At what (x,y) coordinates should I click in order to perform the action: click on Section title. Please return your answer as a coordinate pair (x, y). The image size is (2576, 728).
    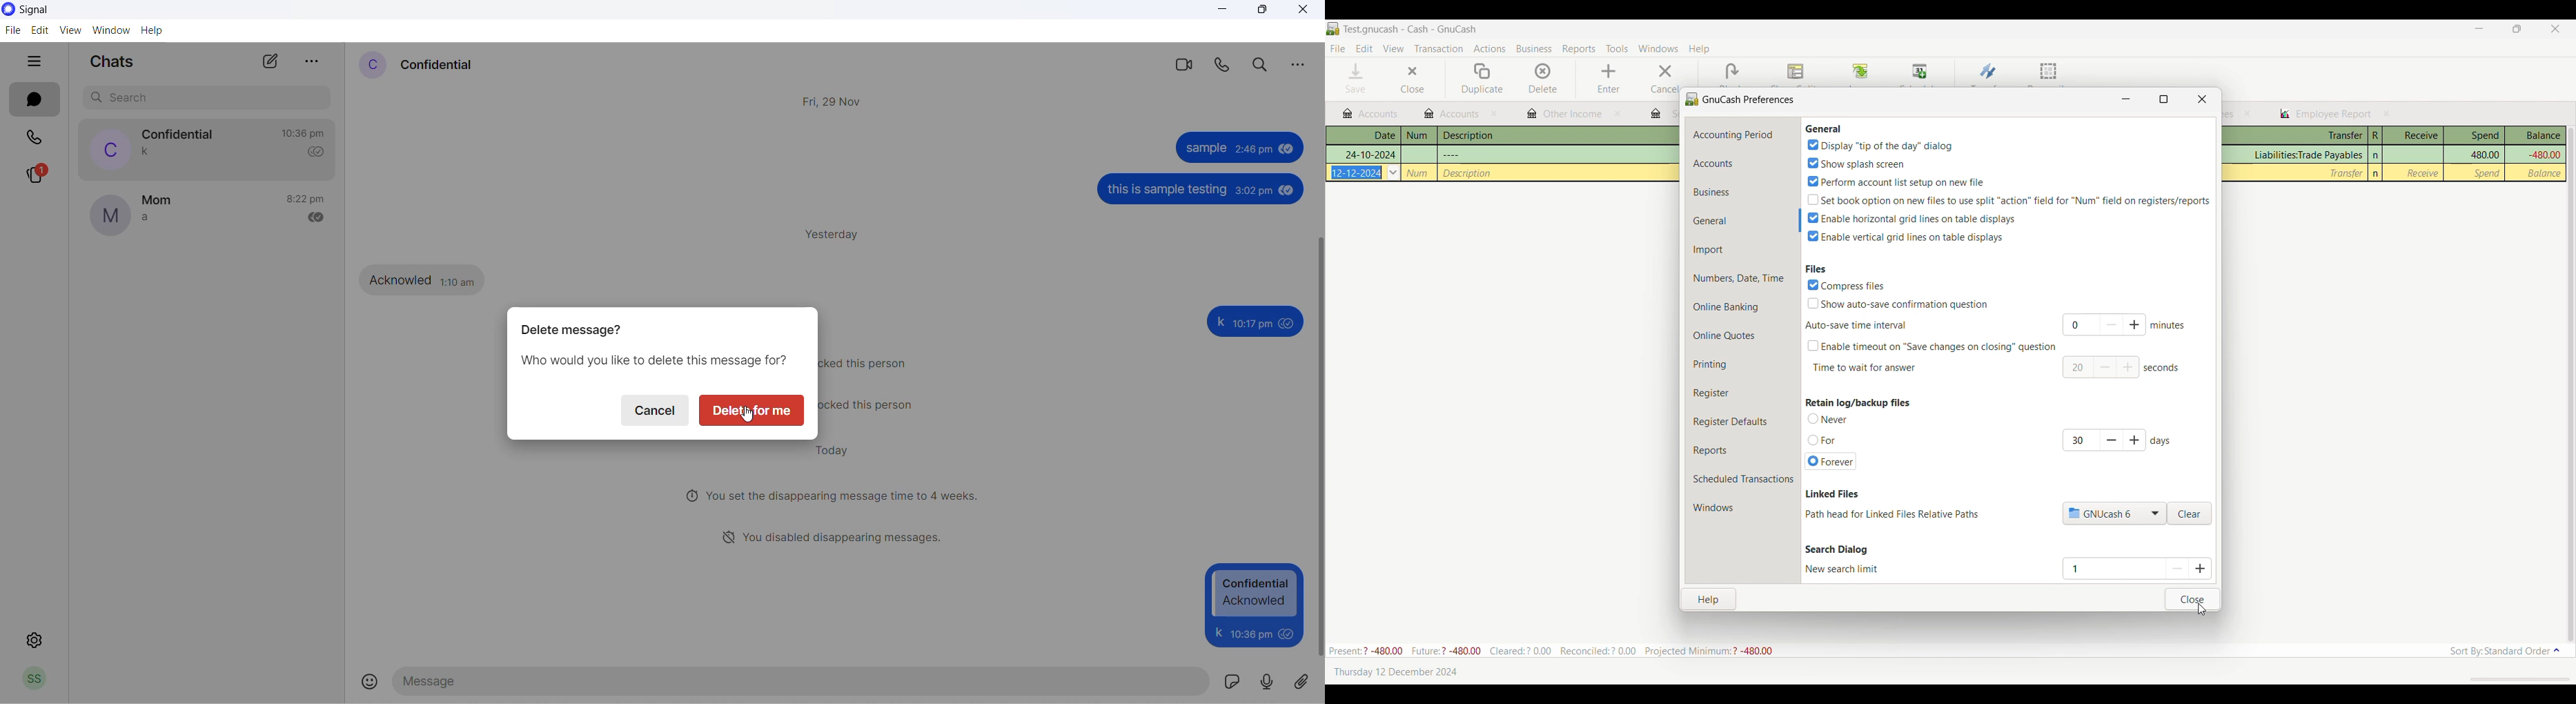
    Looking at the image, I should click on (1858, 402).